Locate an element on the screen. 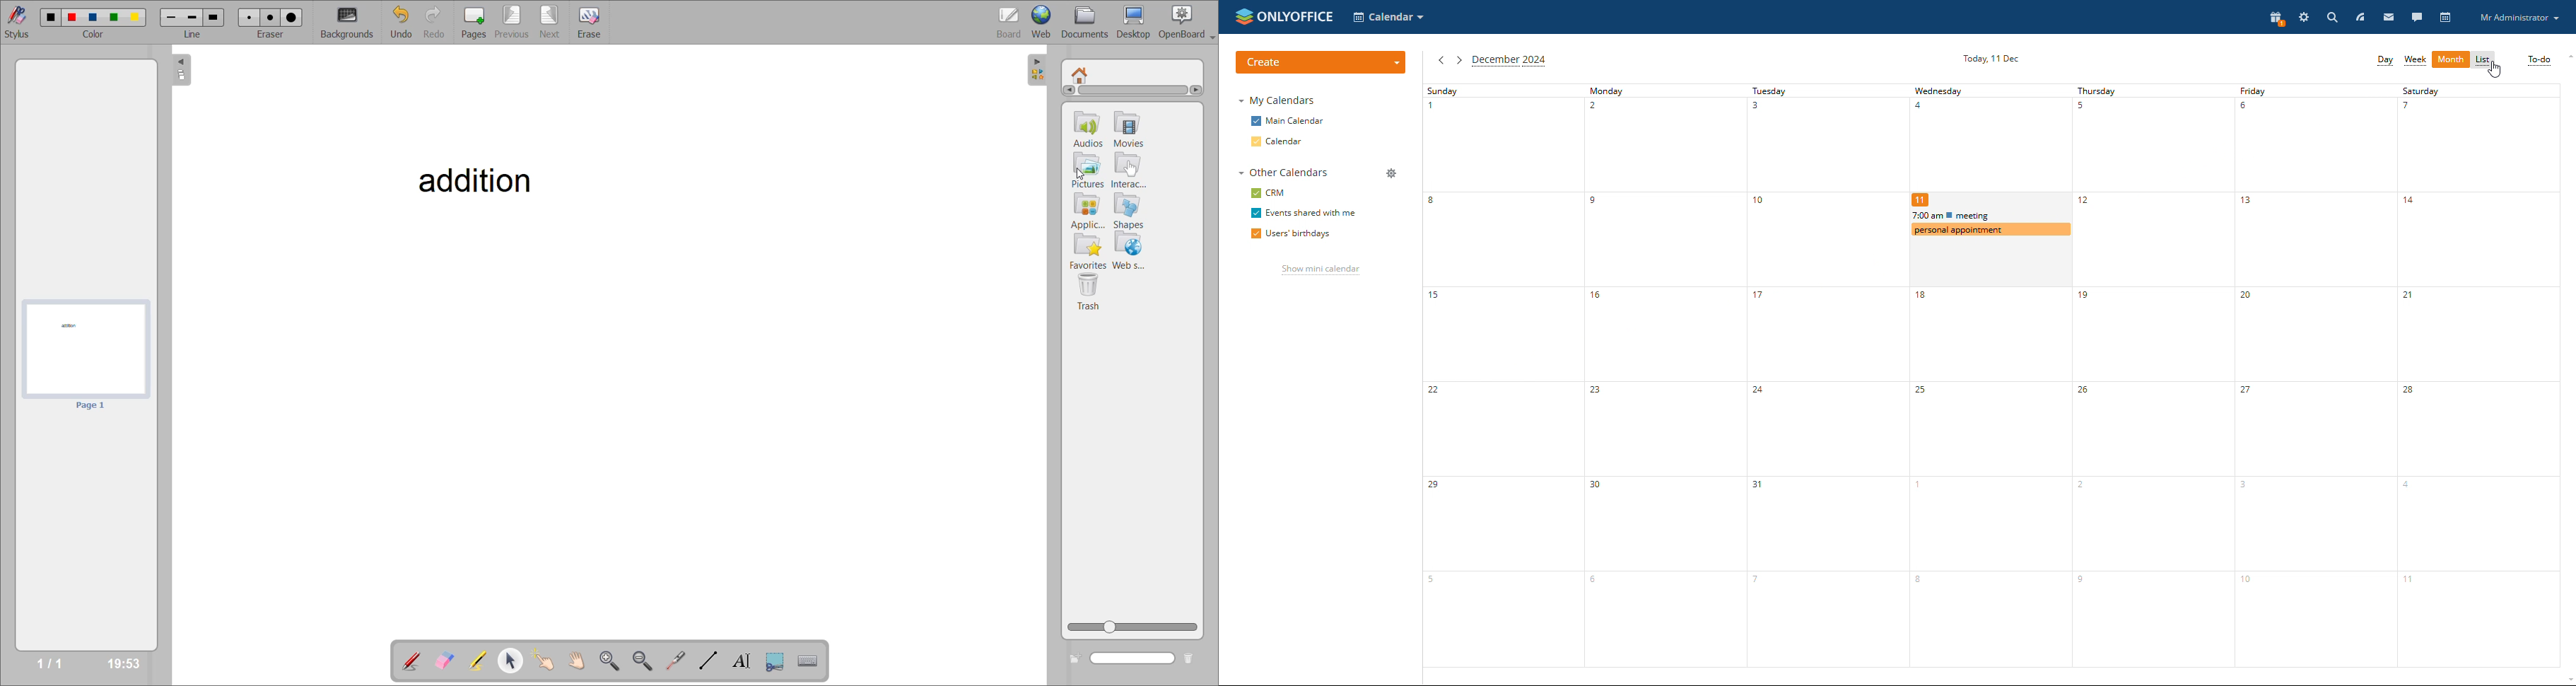 The image size is (2576, 700). my calendars is located at coordinates (1277, 101).